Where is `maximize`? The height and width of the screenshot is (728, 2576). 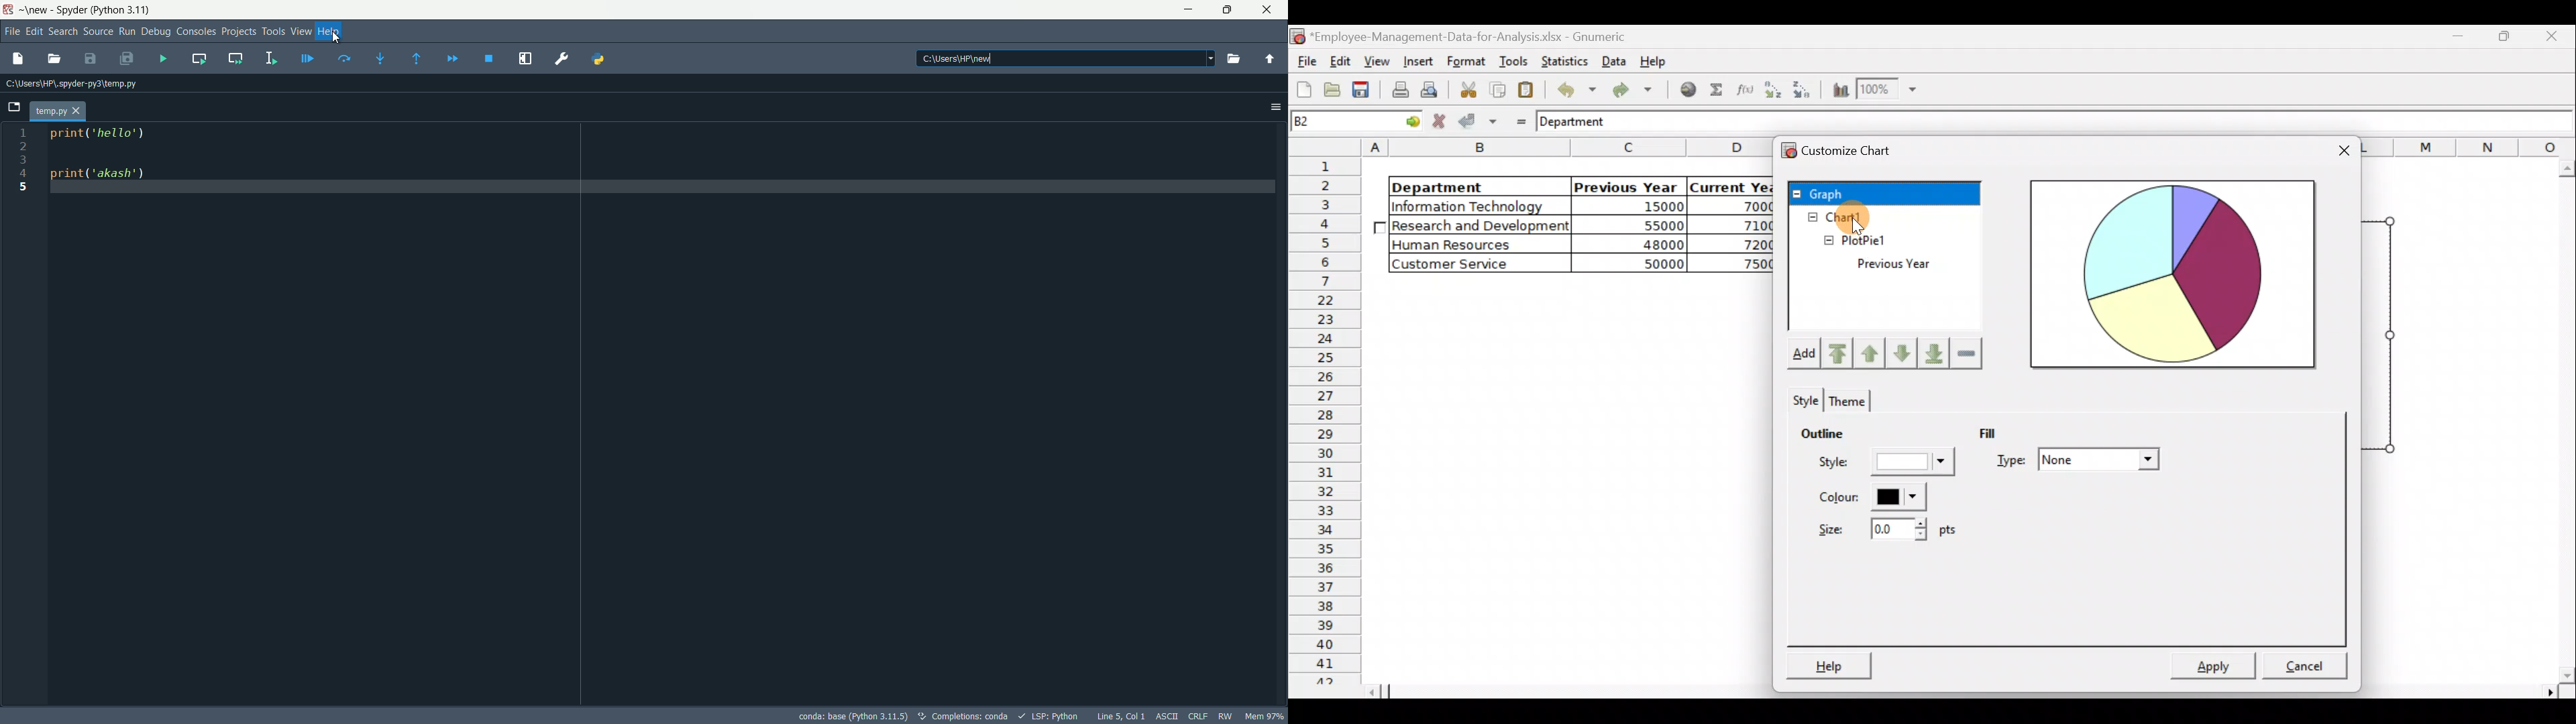
maximize is located at coordinates (1225, 11).